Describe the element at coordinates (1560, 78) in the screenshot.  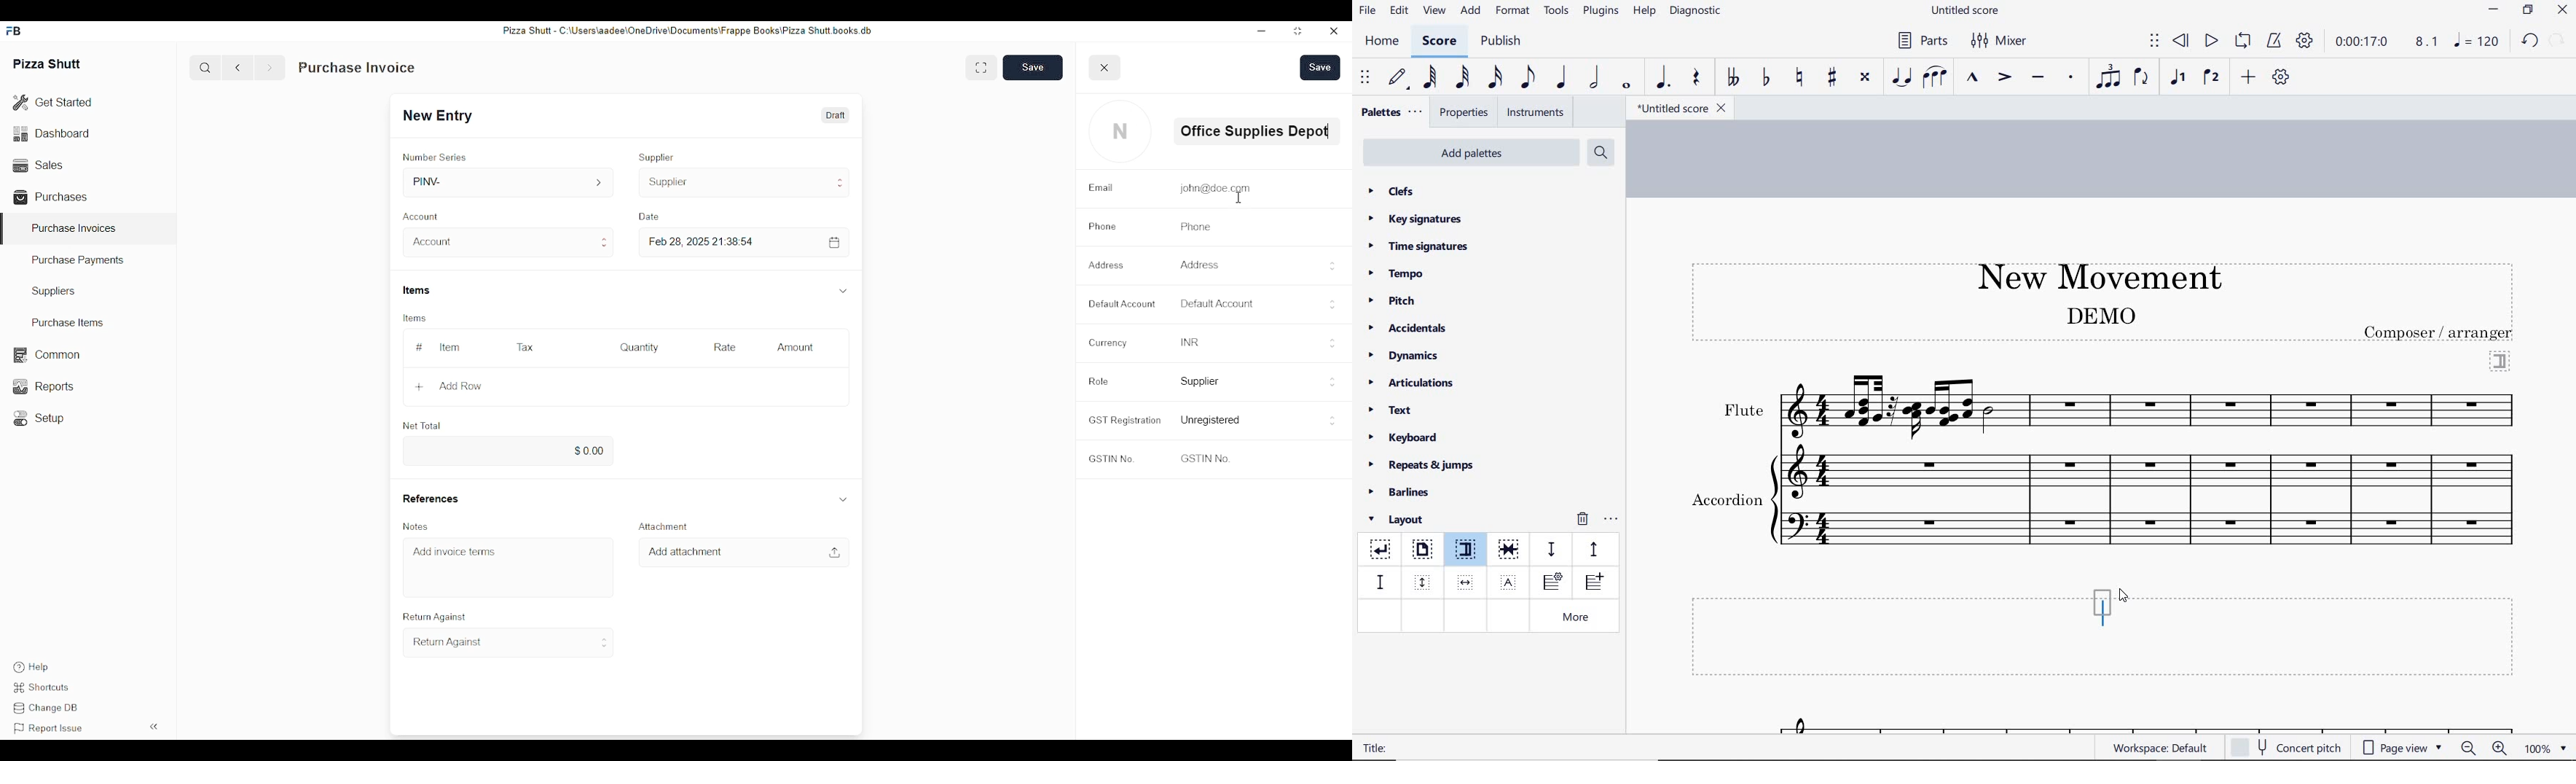
I see `quarter note` at that location.